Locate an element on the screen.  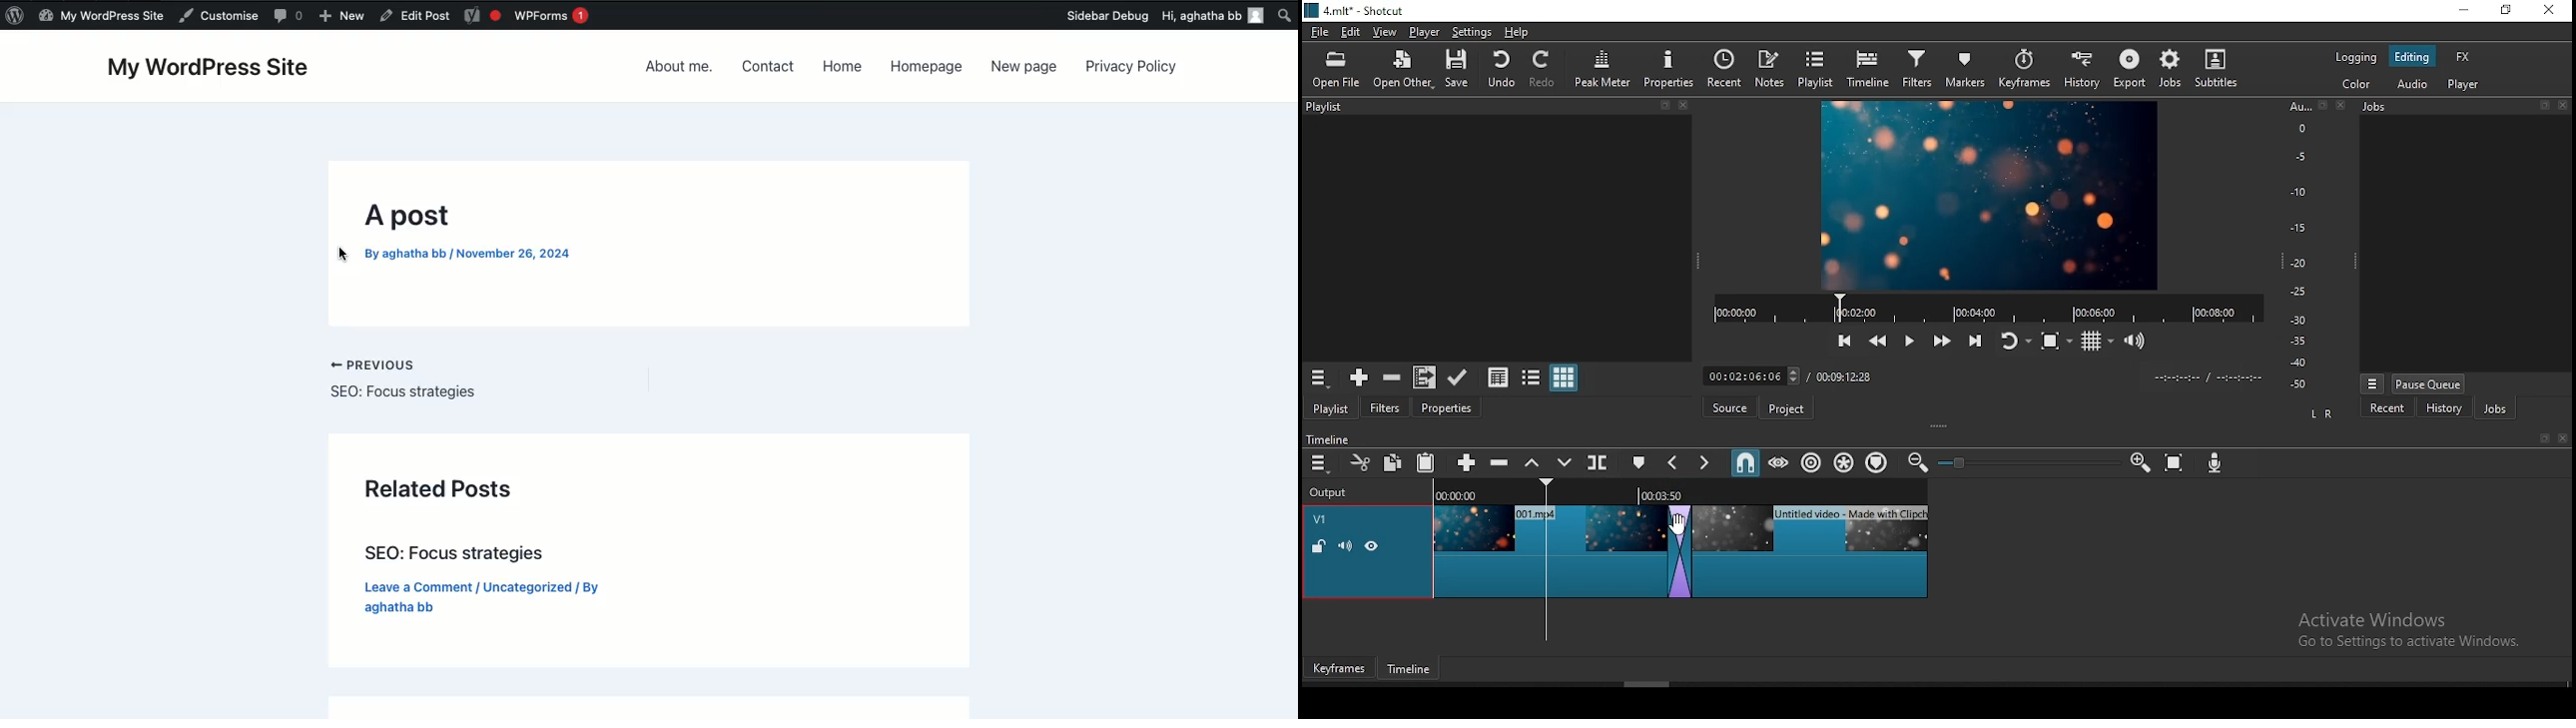
help is located at coordinates (1517, 33).